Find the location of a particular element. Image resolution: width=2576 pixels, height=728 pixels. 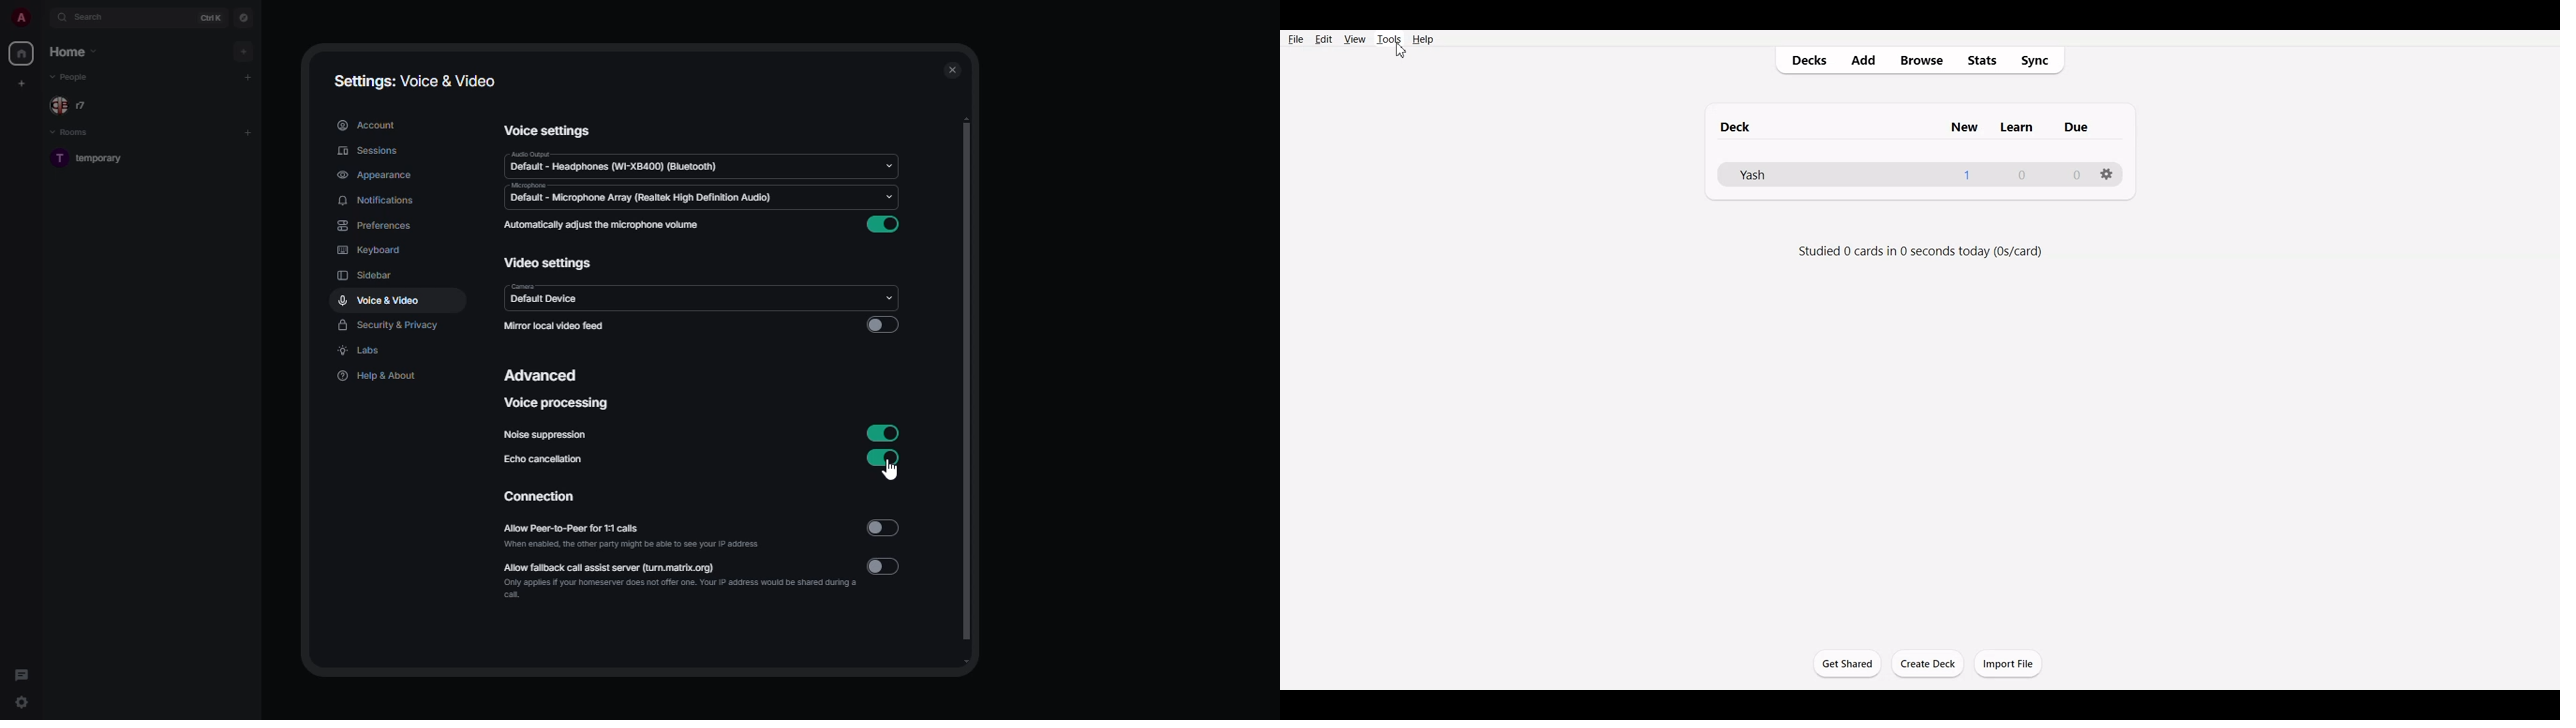

ctrl K is located at coordinates (212, 18).